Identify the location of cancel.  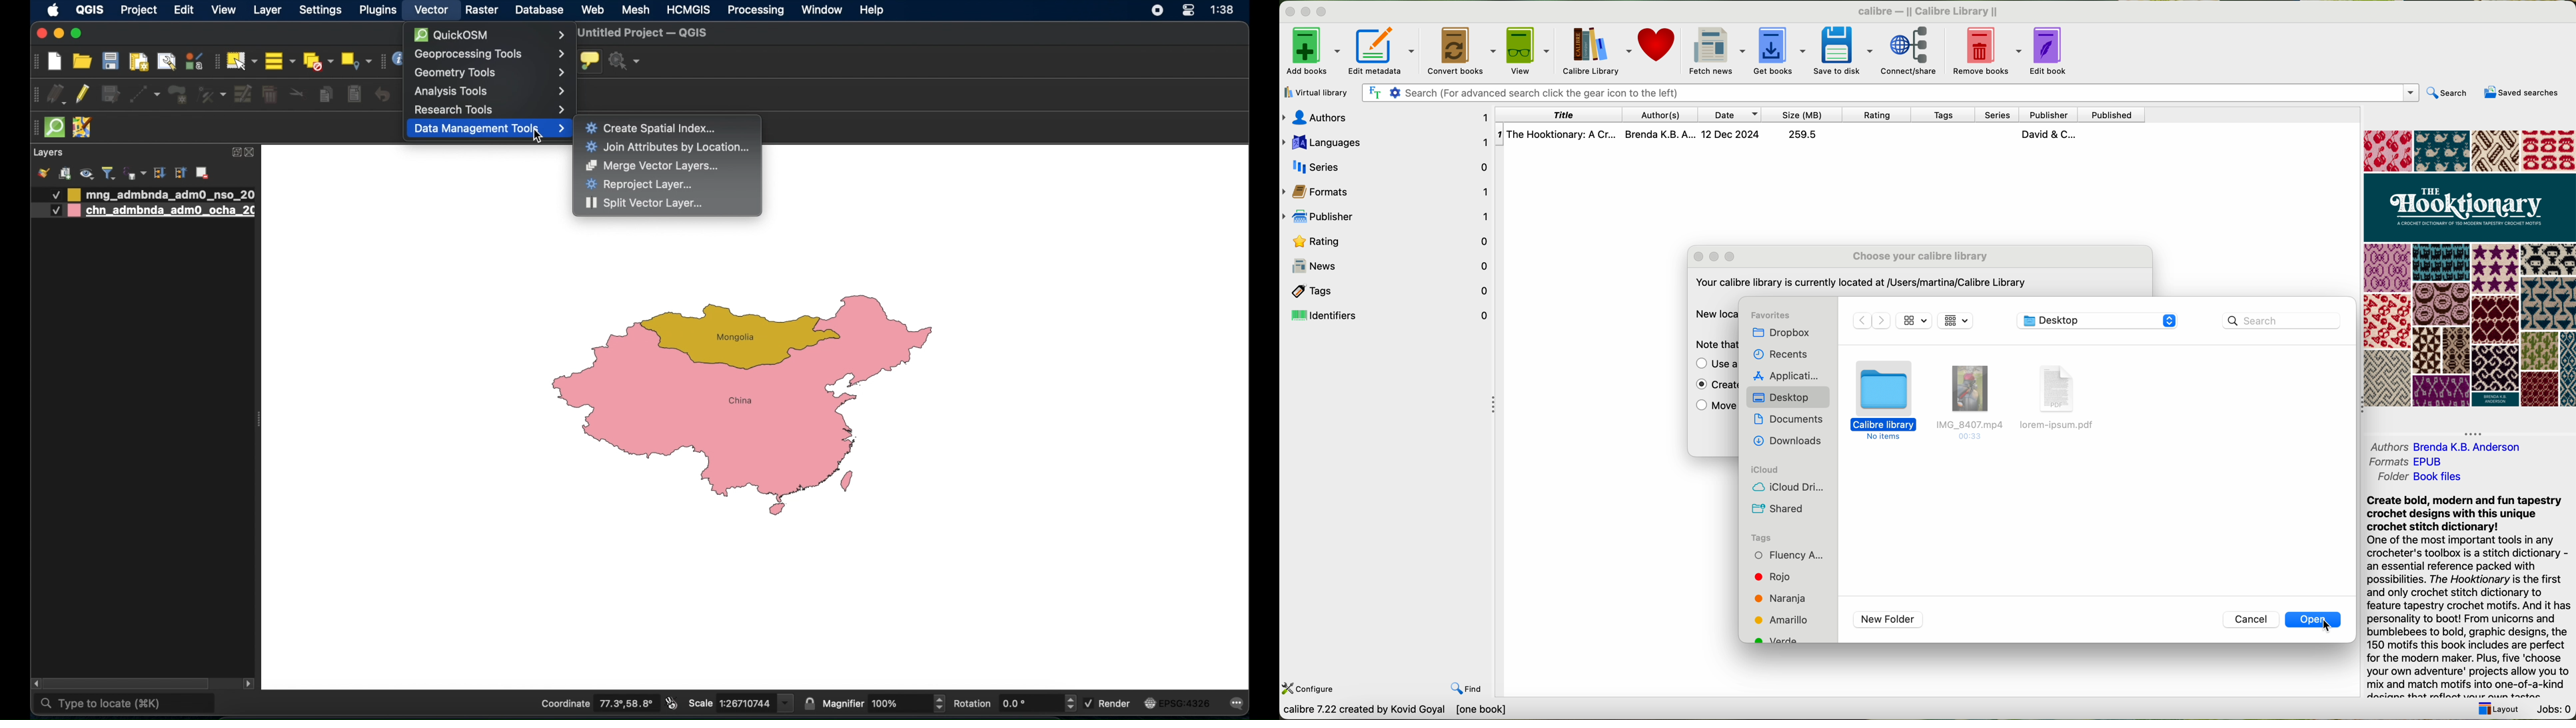
(2253, 619).